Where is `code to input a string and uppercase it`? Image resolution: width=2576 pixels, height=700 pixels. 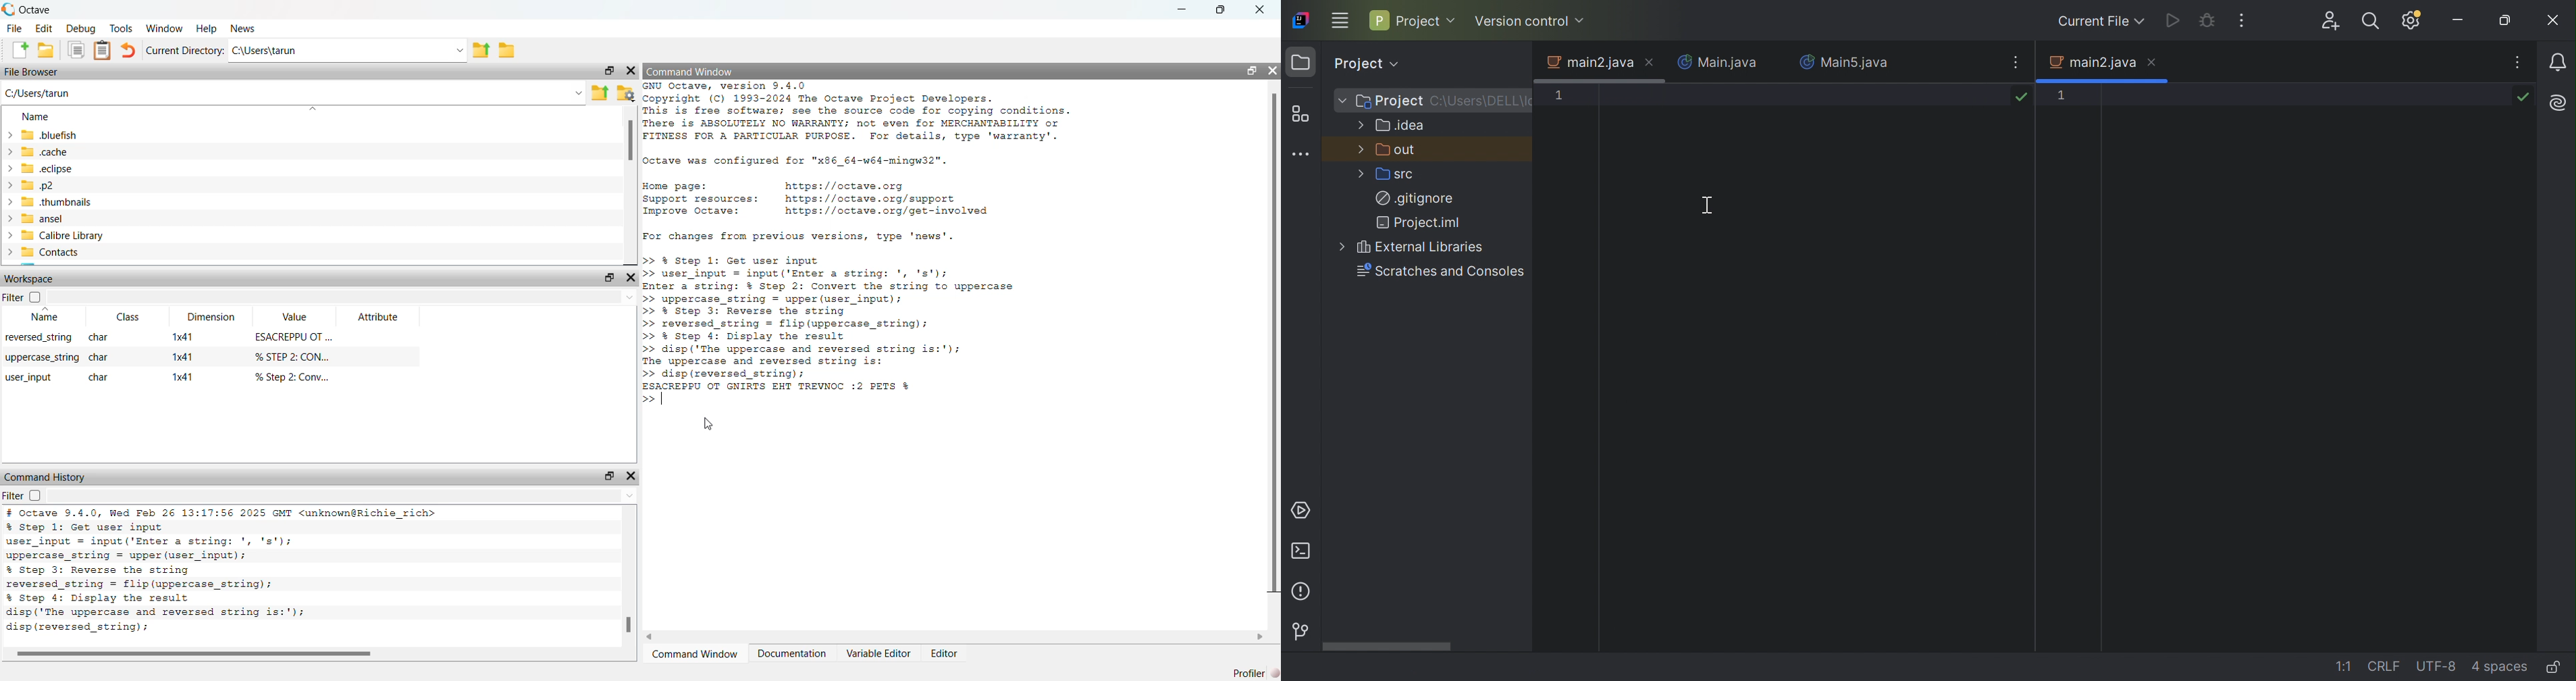
code to input a string and uppercase it is located at coordinates (155, 542).